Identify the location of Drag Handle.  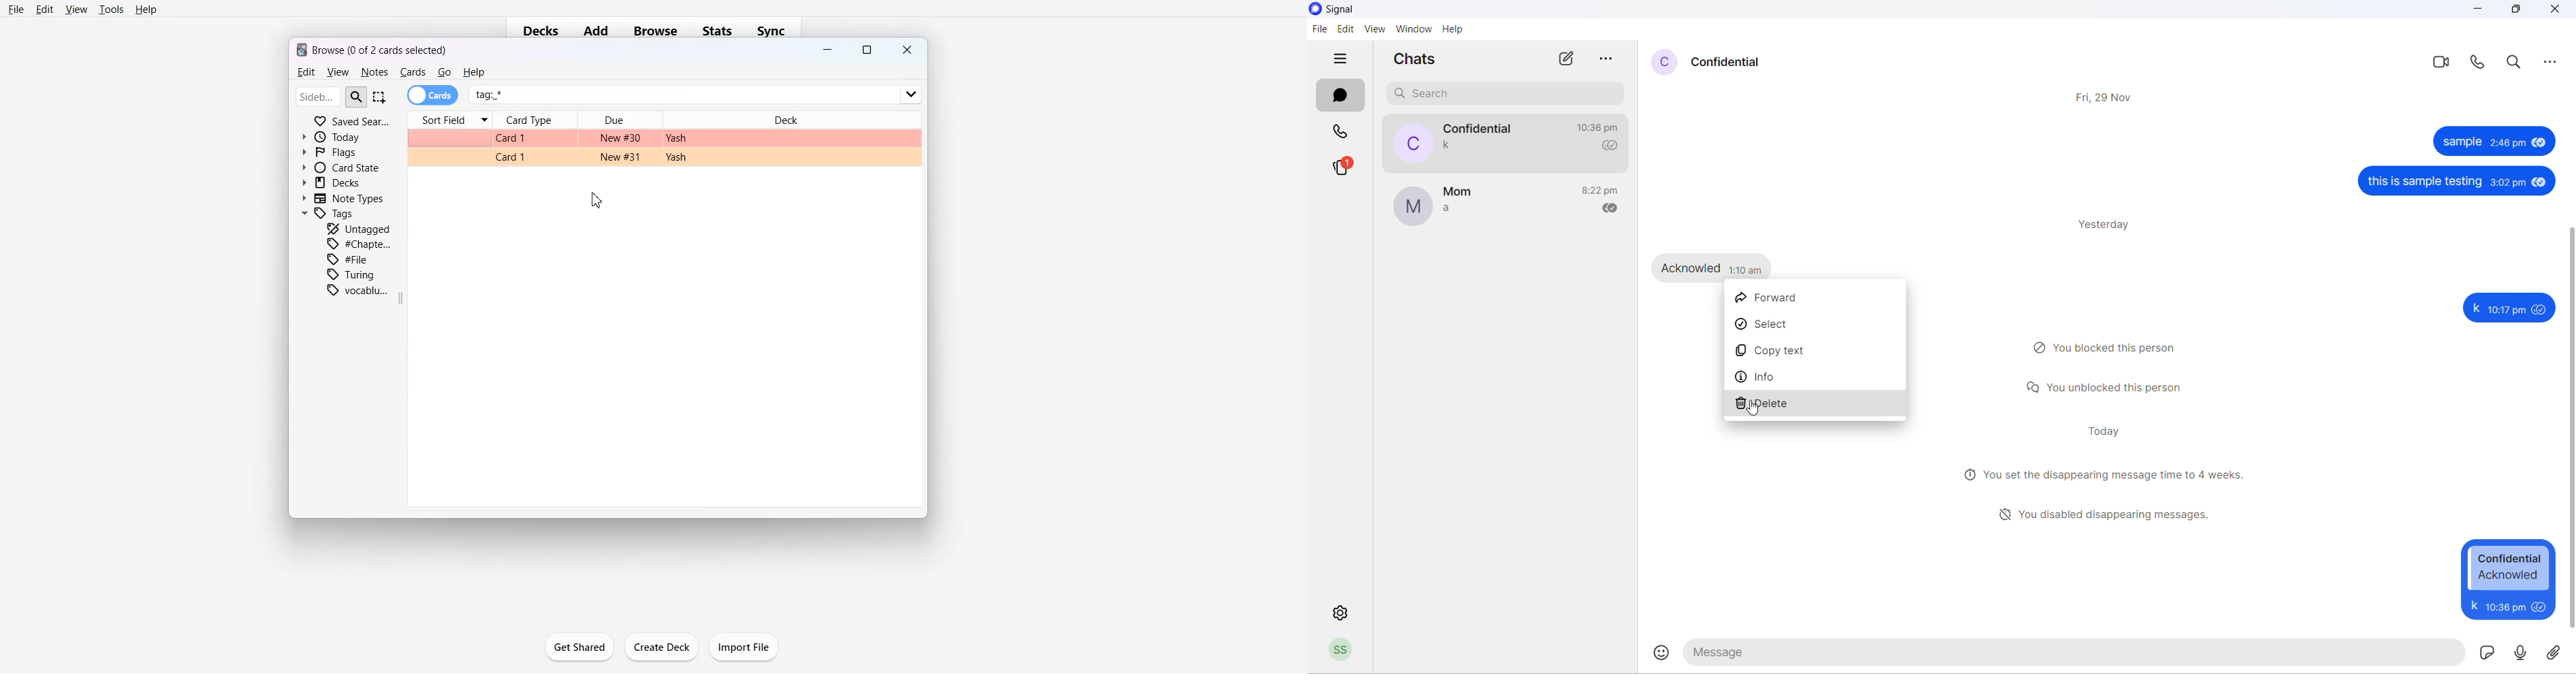
(403, 298).